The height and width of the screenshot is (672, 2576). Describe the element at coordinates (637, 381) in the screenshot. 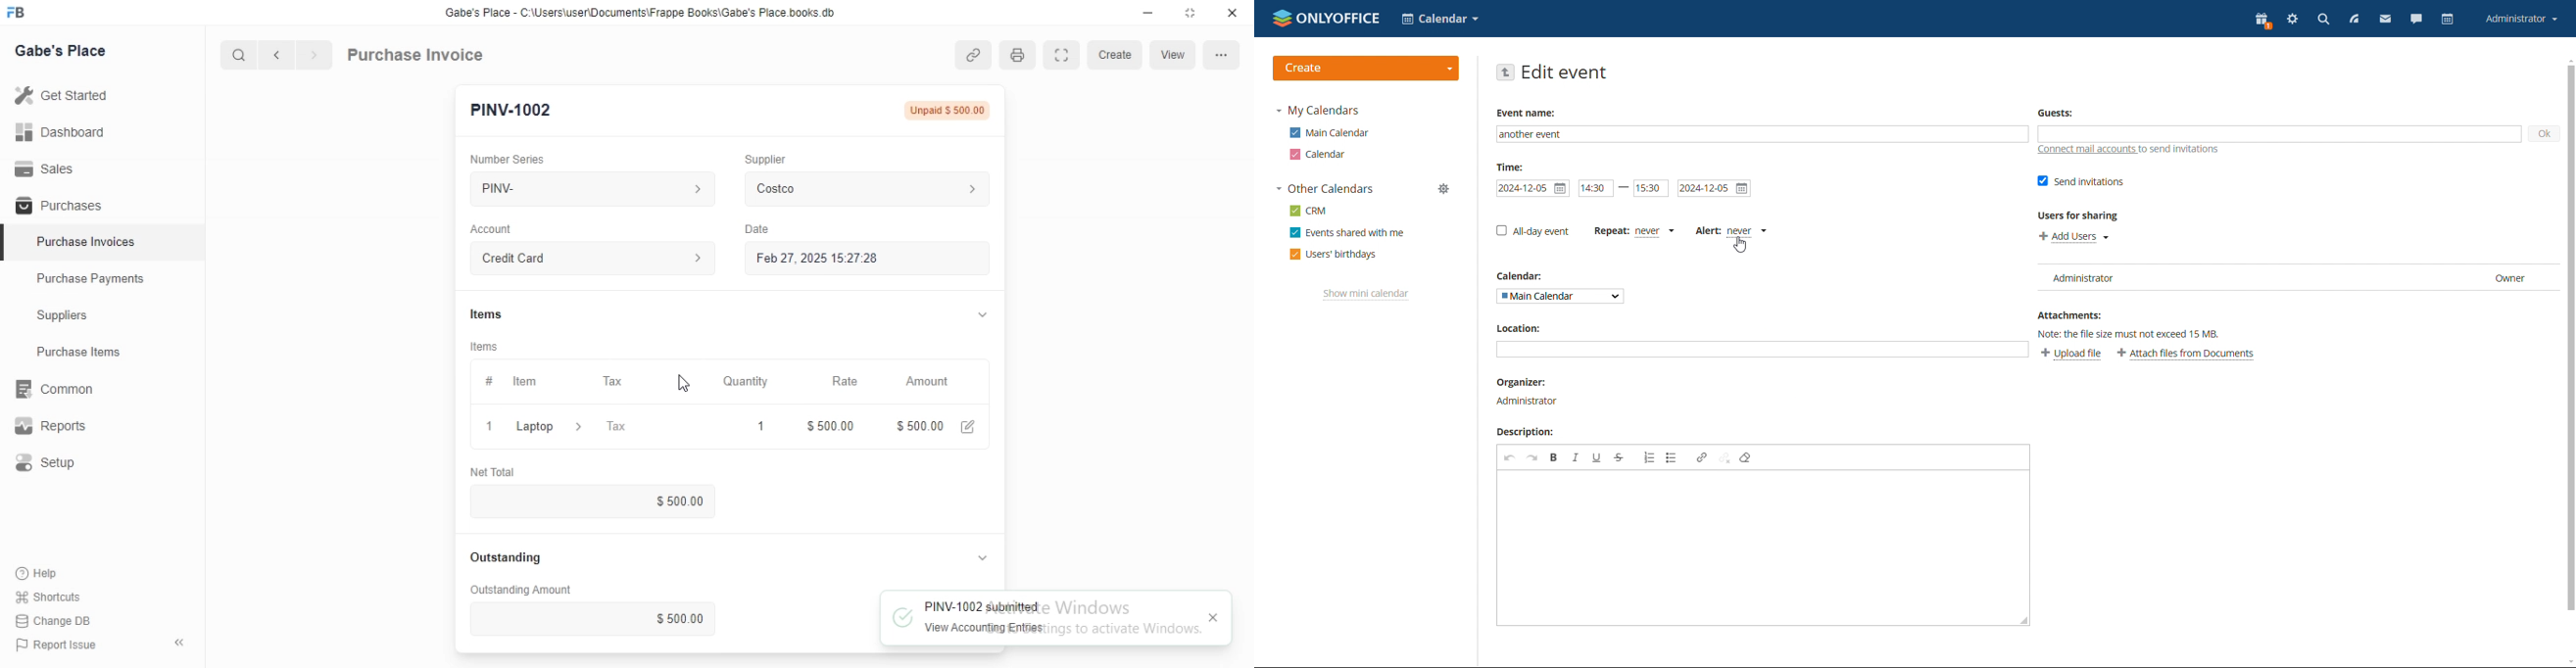

I see `Tax` at that location.